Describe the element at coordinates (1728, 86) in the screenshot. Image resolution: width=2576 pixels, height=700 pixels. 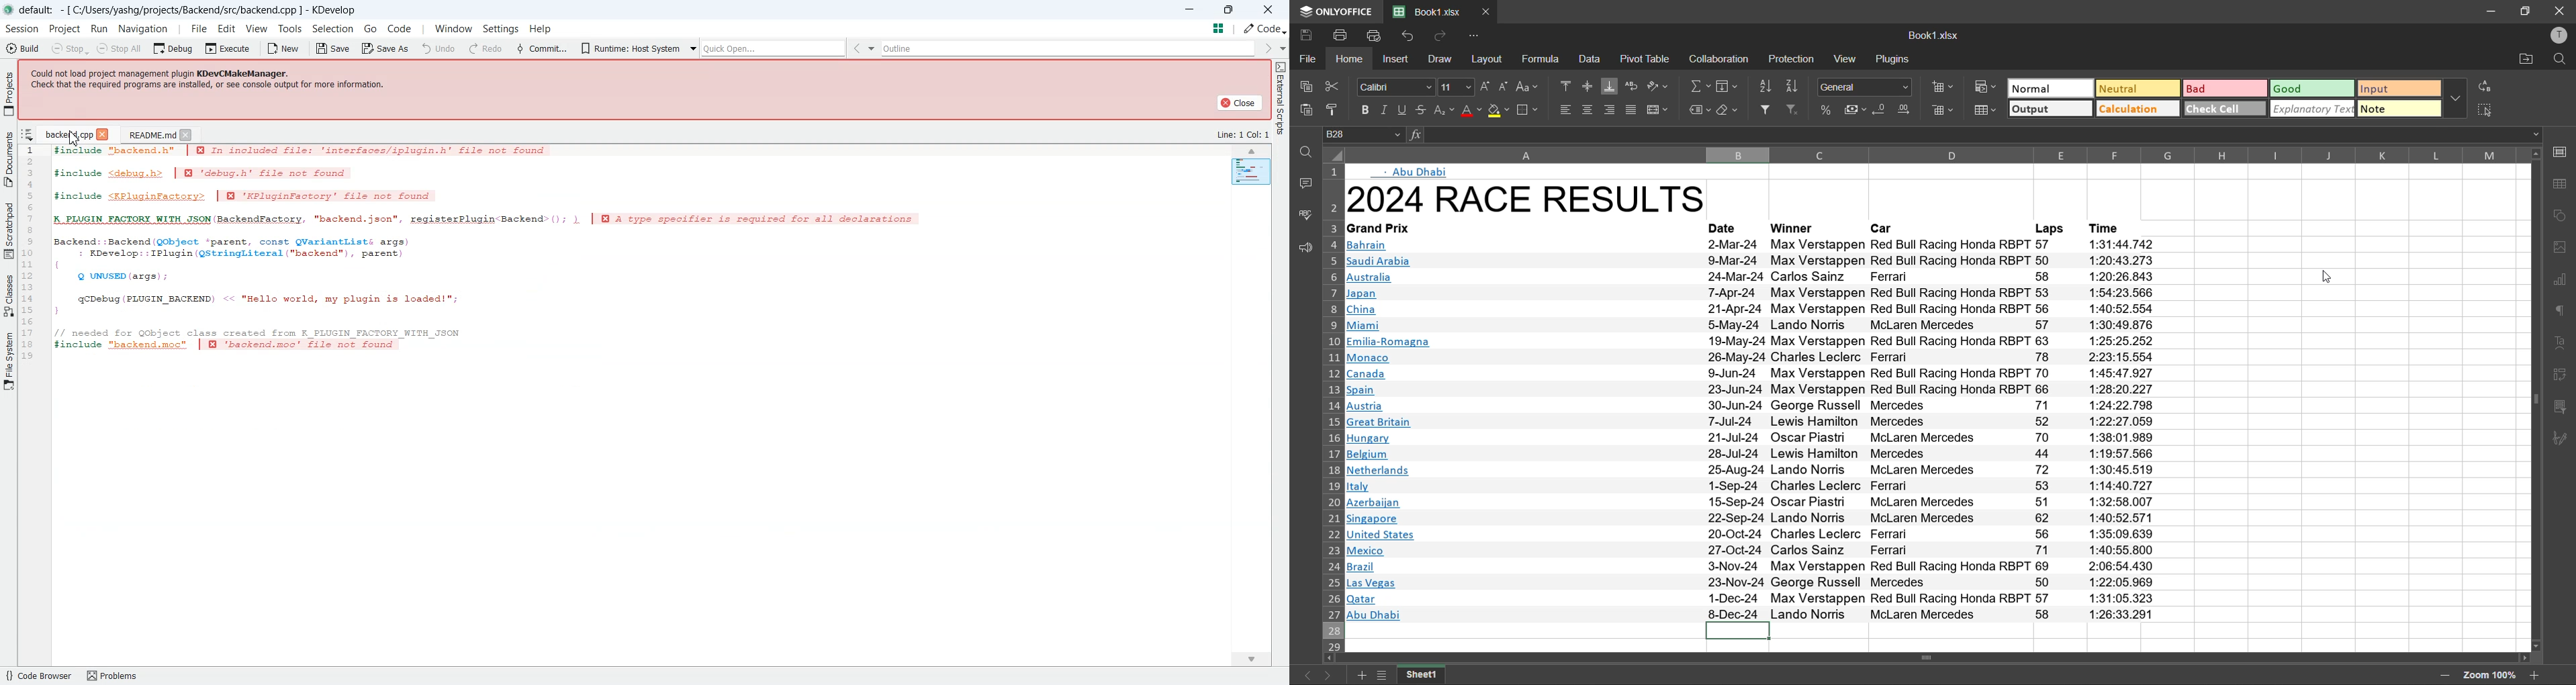
I see `field` at that location.